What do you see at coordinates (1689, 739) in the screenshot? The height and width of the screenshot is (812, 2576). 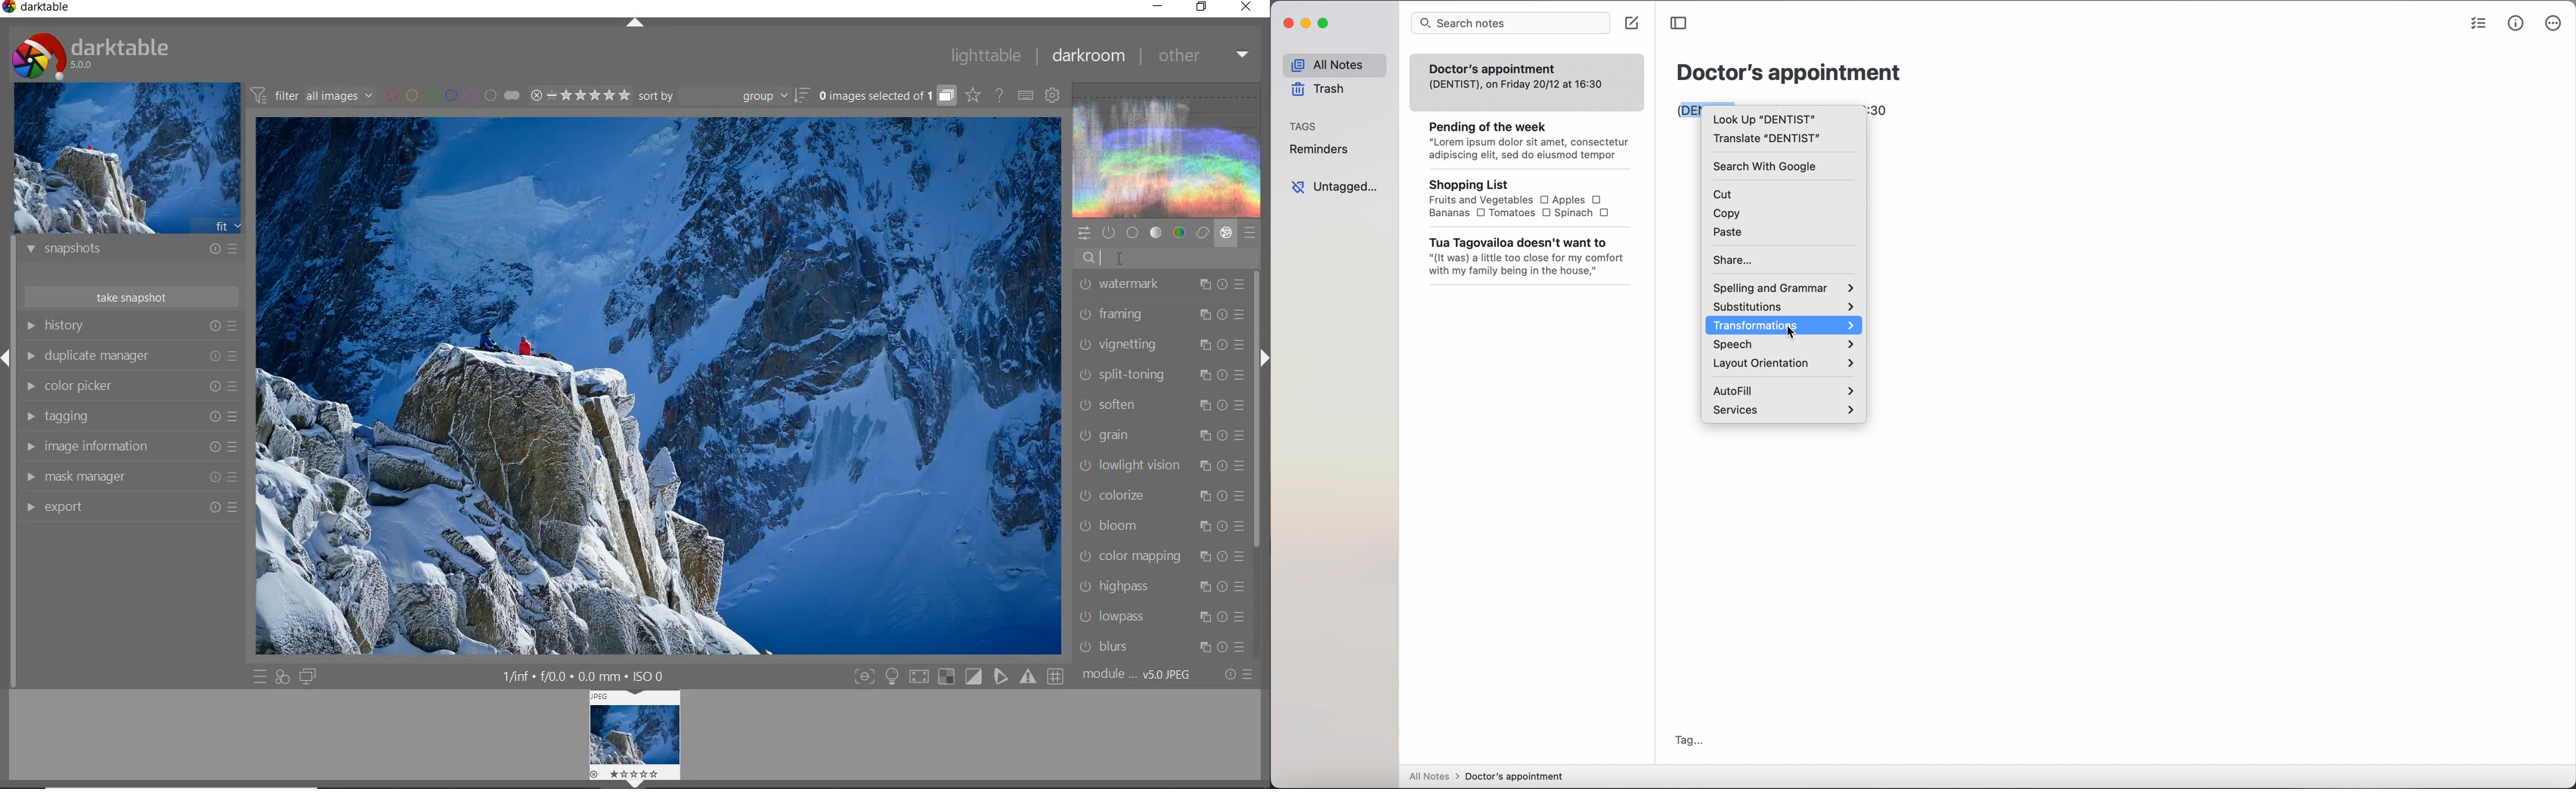 I see `tag` at bounding box center [1689, 739].